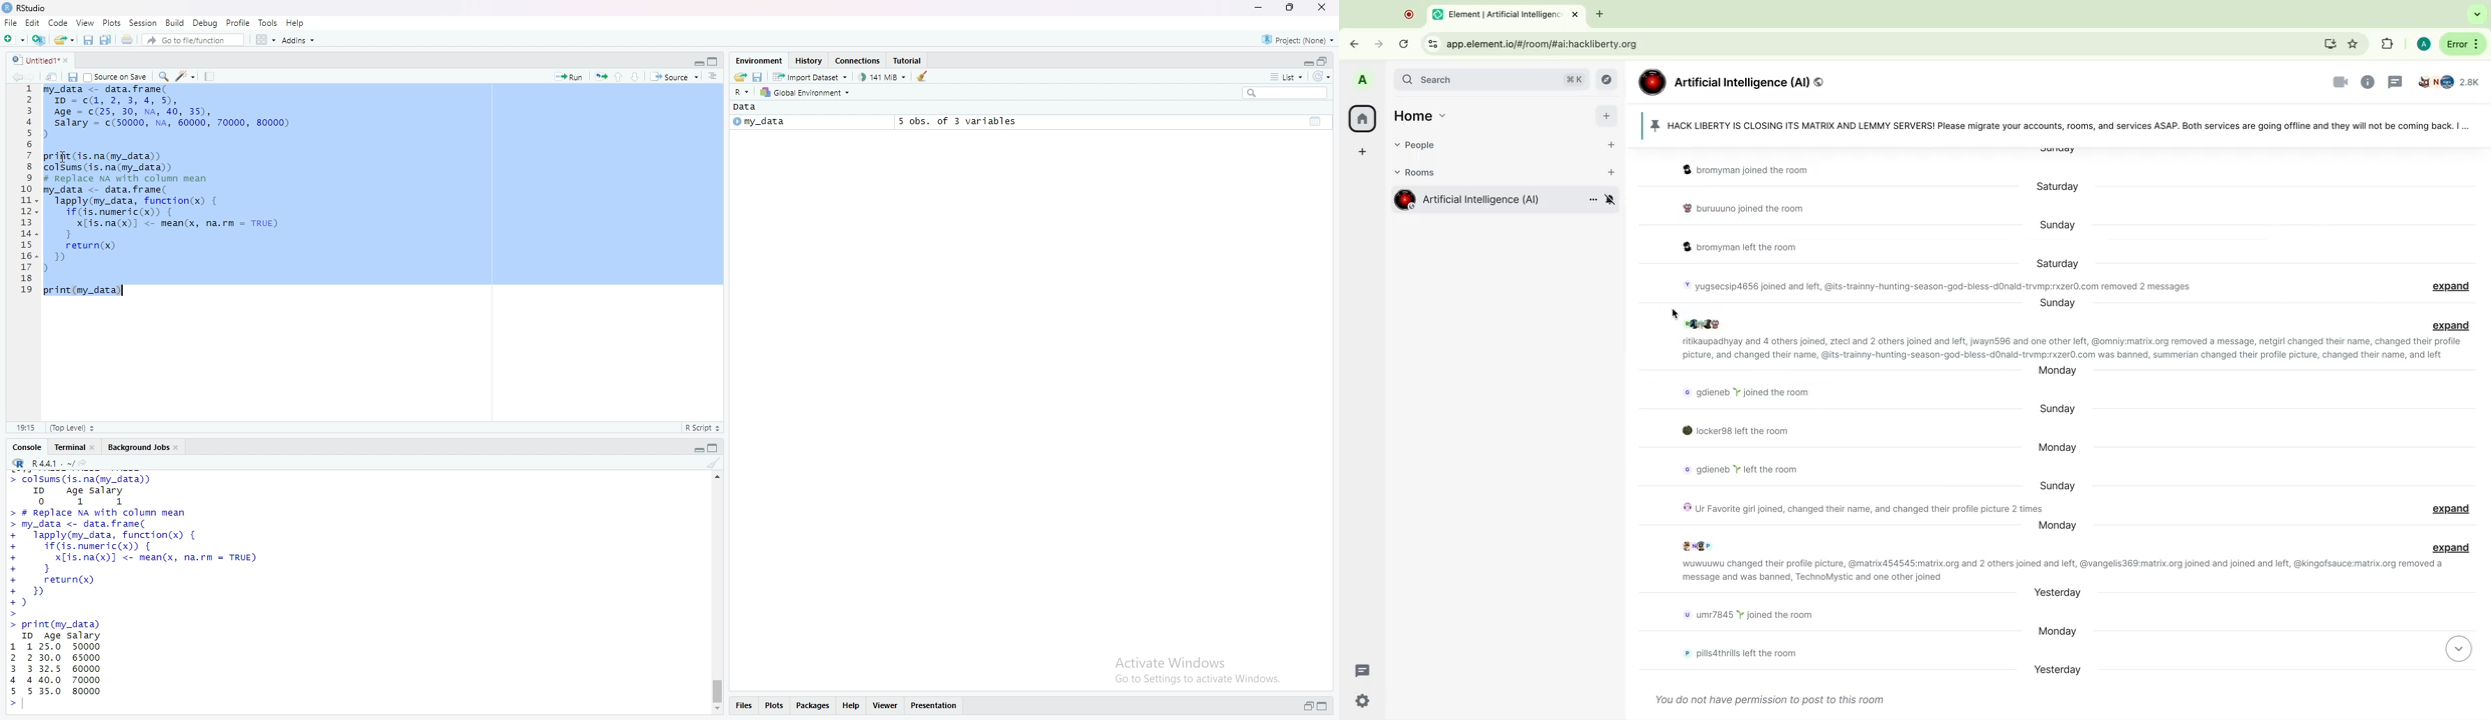  I want to click on new file, so click(15, 40).